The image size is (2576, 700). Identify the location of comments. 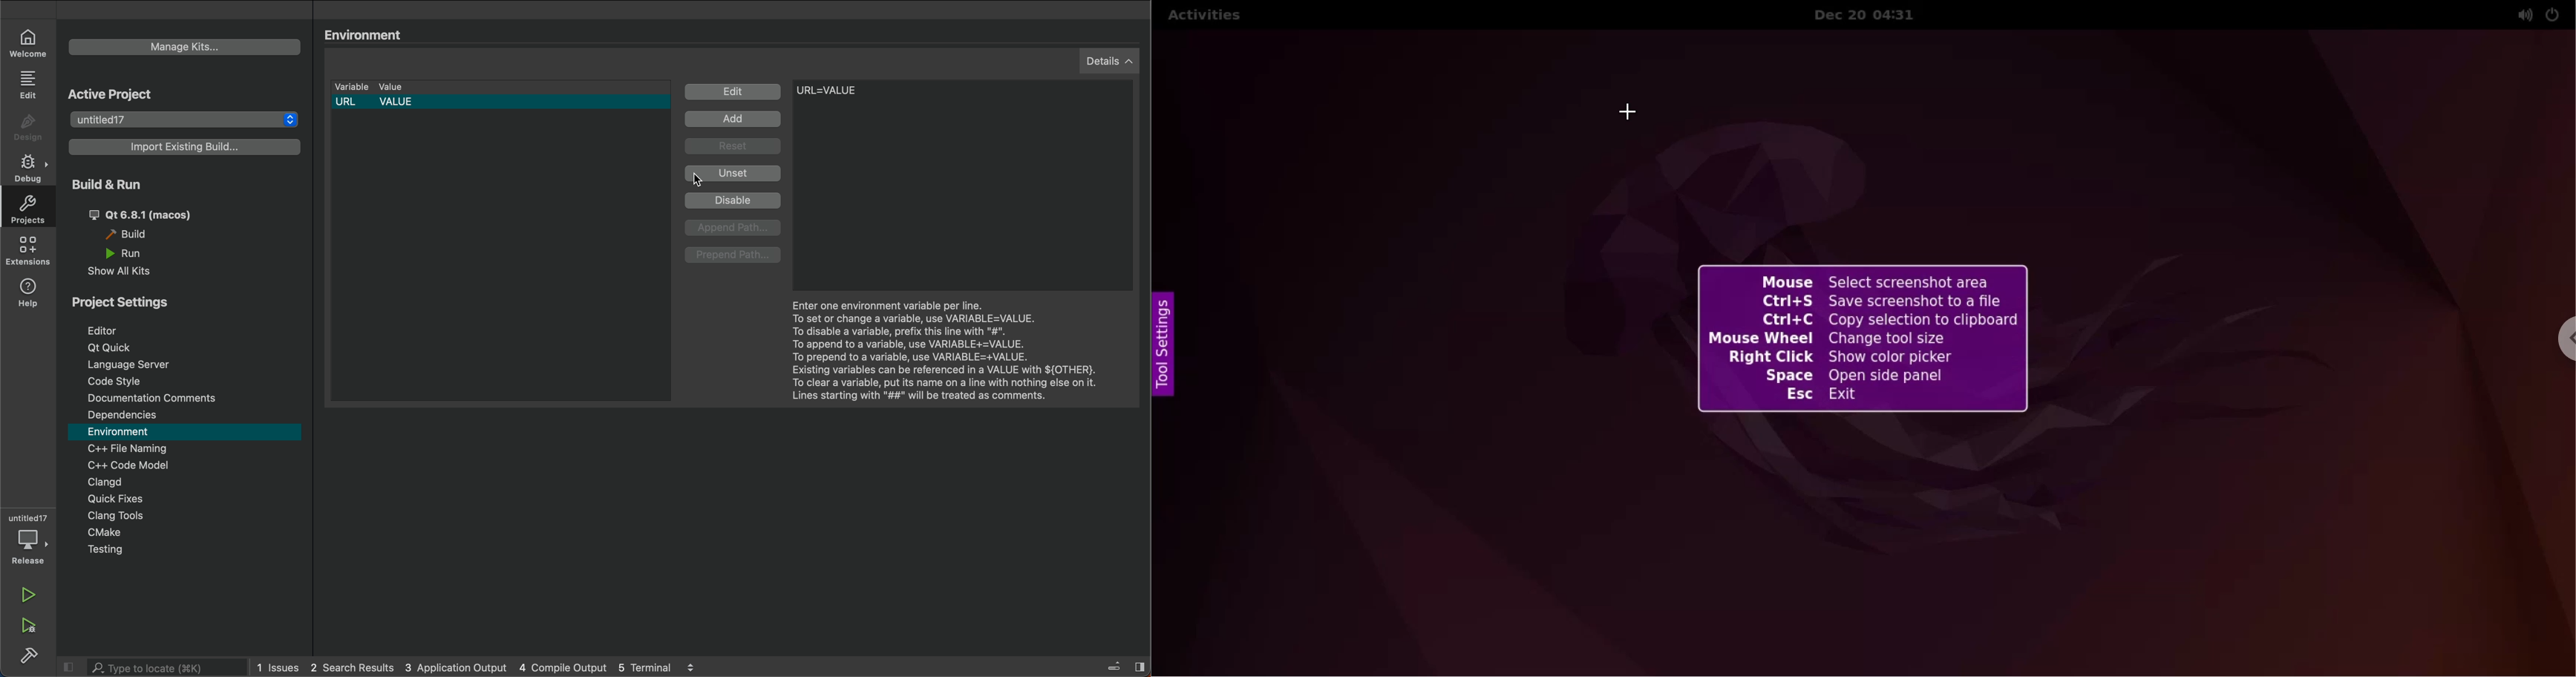
(154, 399).